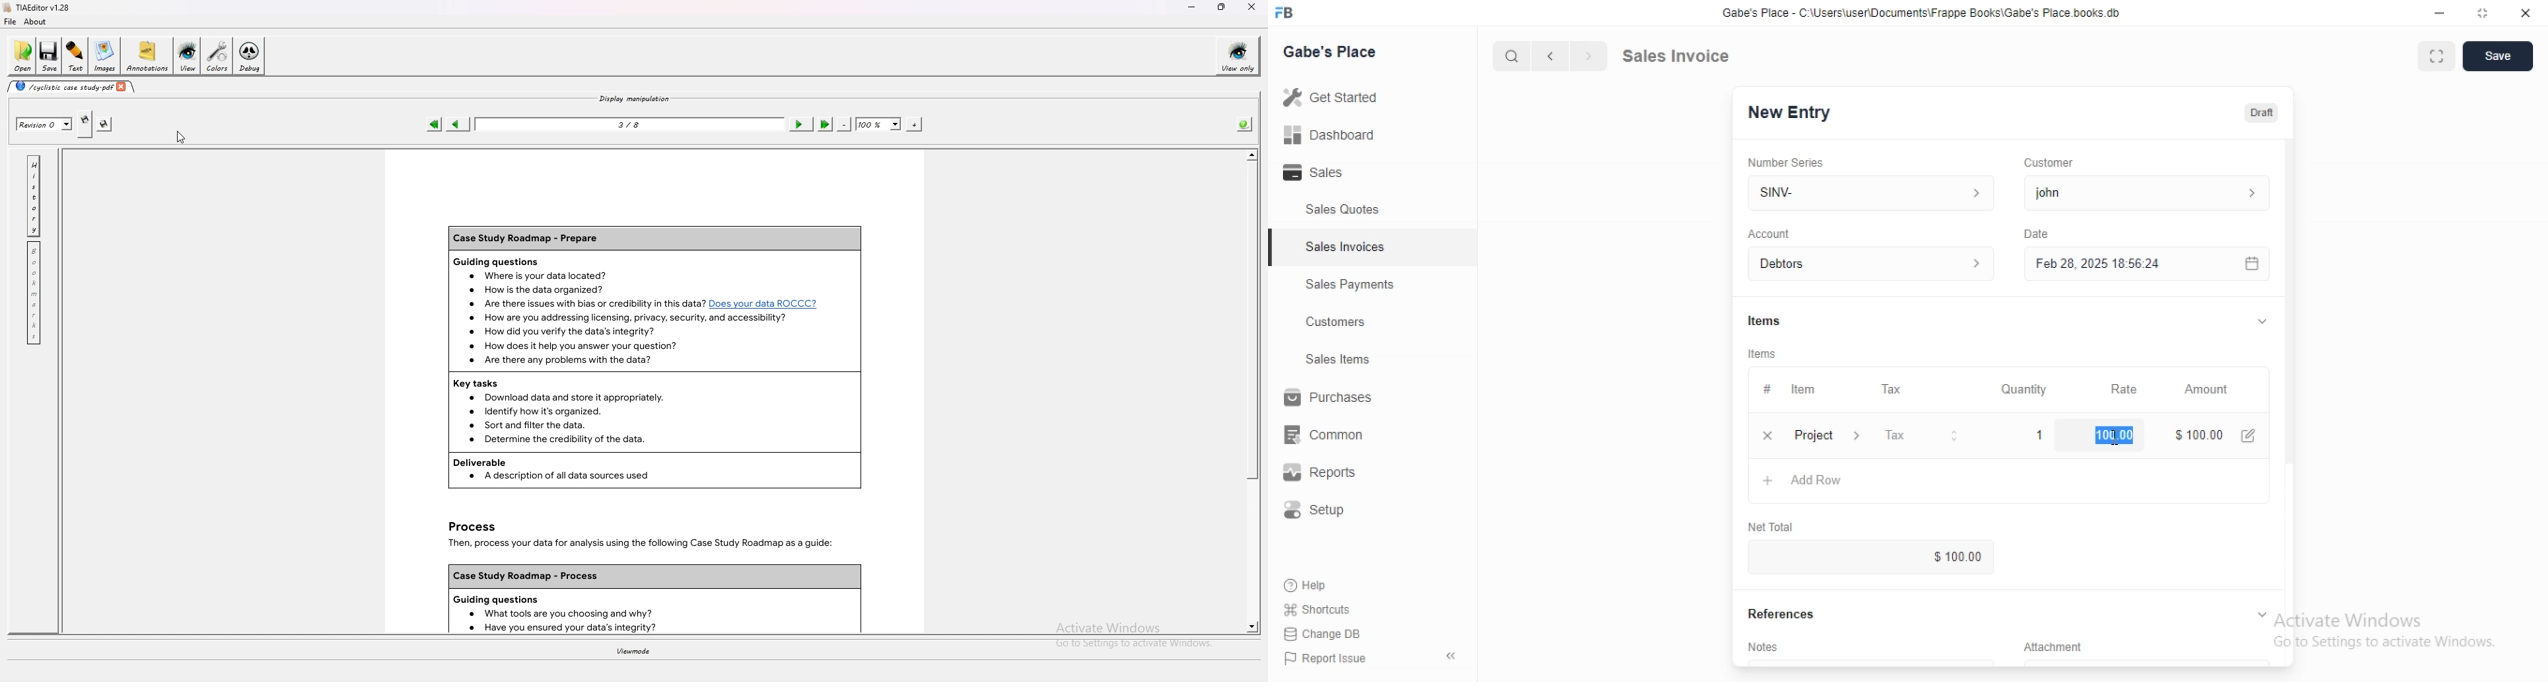  Describe the element at coordinates (583, 346) in the screenshot. I see `How does it help you answer your question?` at that location.